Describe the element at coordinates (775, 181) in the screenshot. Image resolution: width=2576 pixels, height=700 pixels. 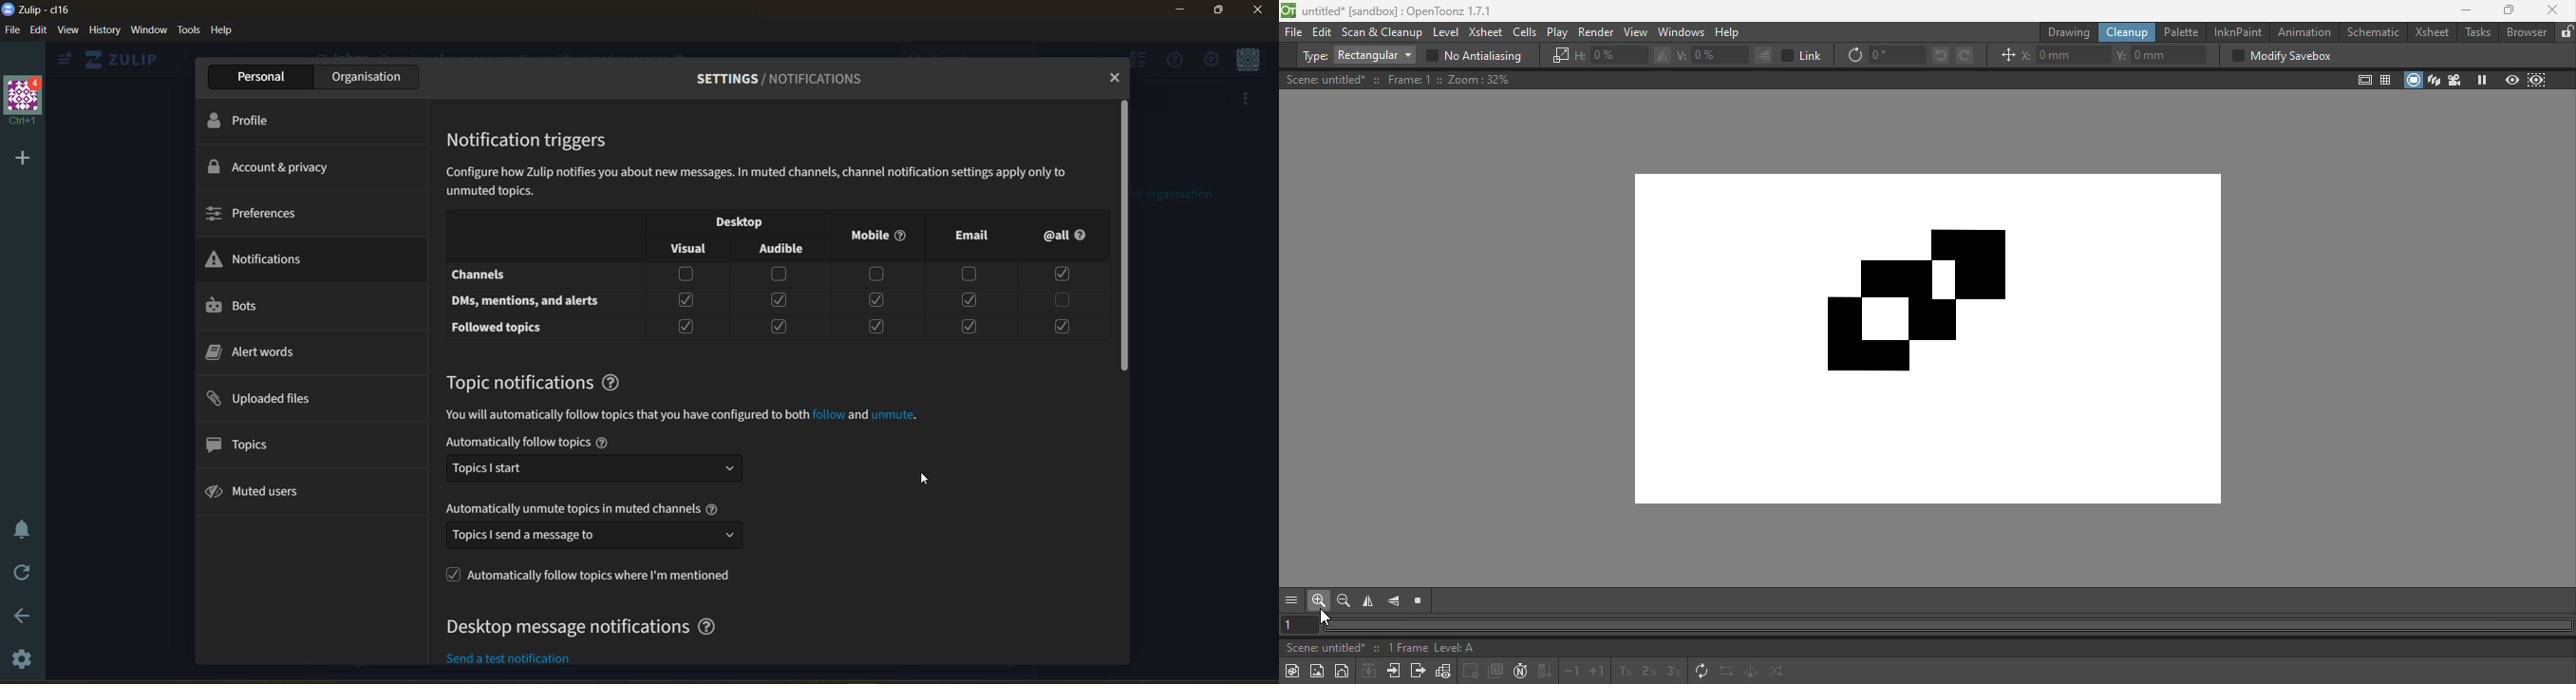
I see `information` at that location.